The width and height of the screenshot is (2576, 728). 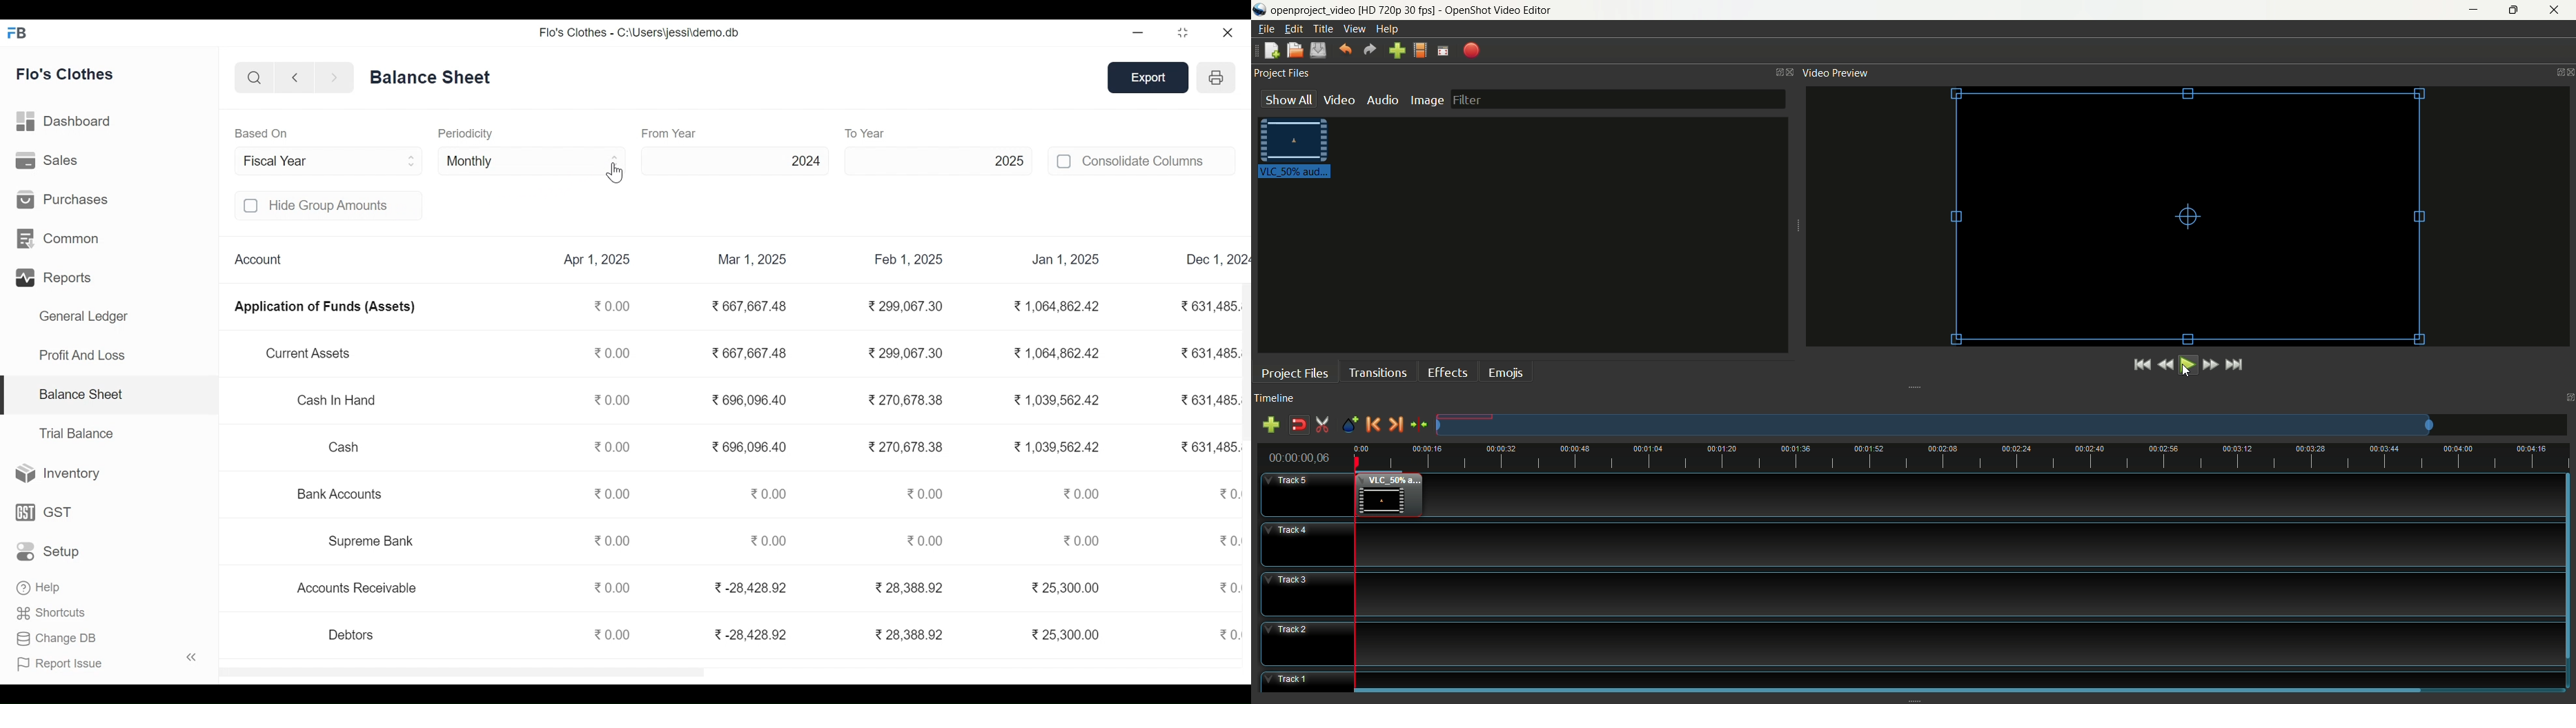 I want to click on checkbox, so click(x=252, y=206).